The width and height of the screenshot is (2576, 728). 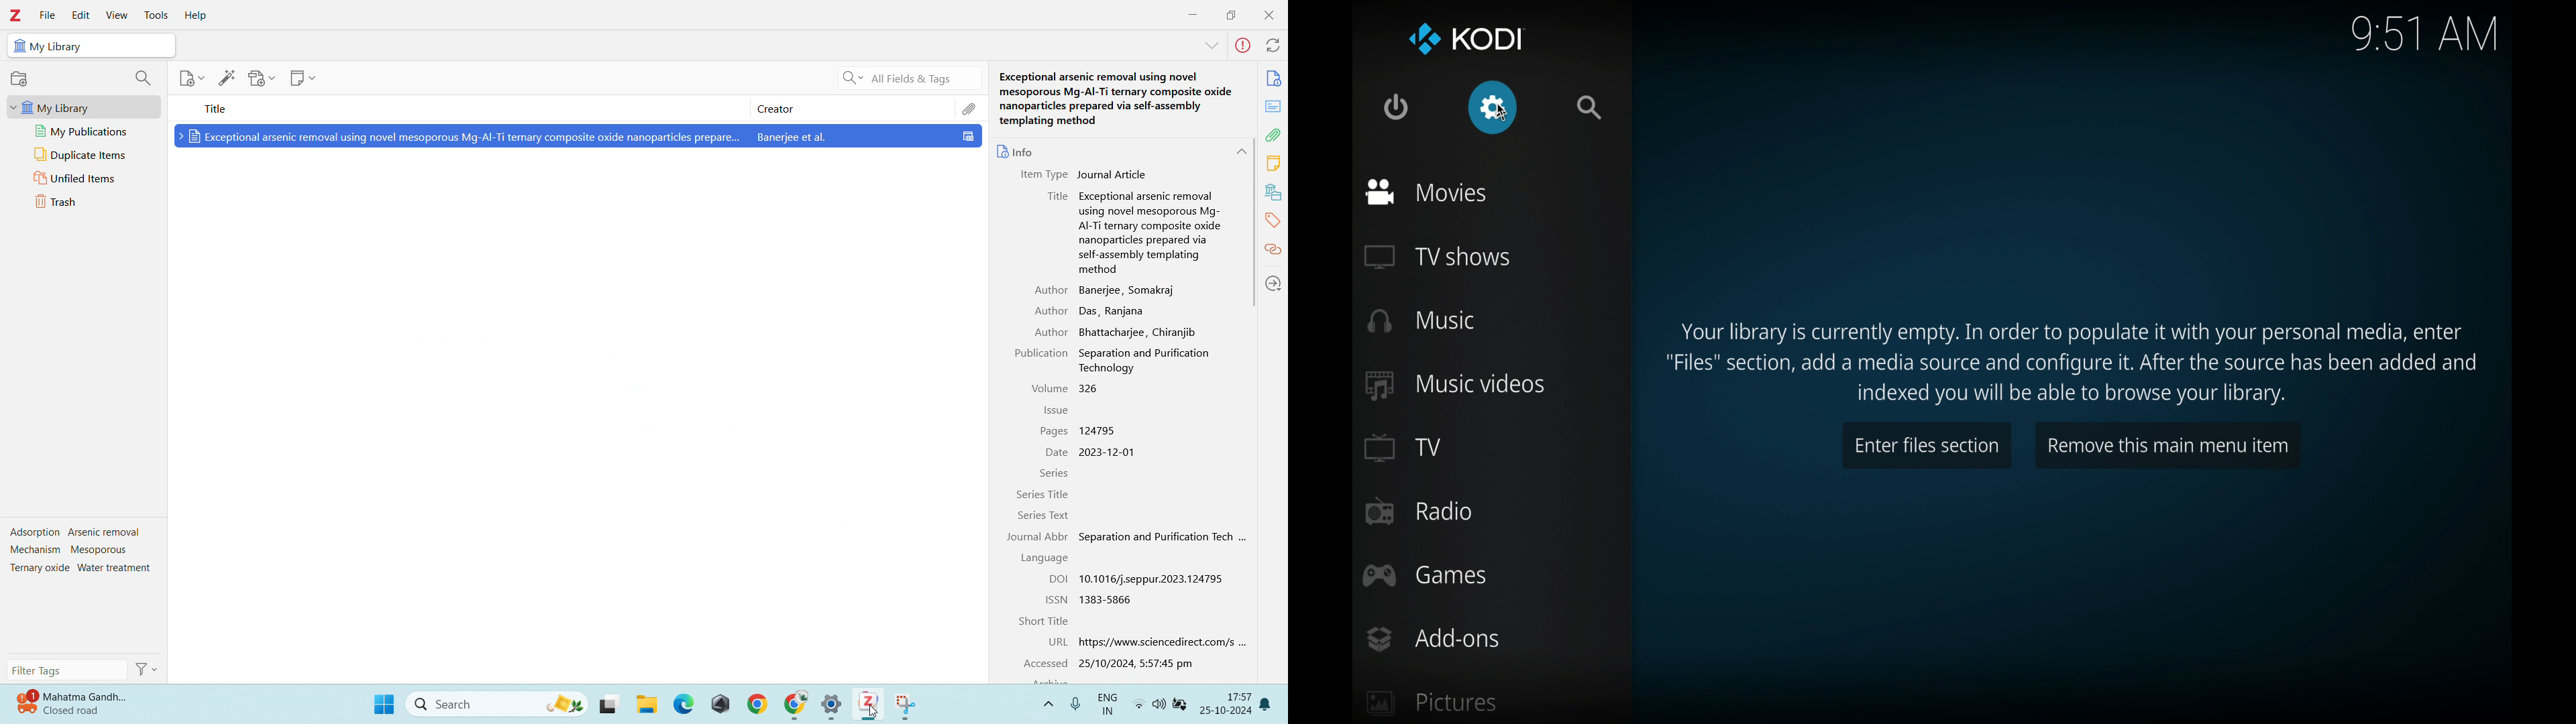 I want to click on Title Exceptional arsenic removal using novel mesoporous Mg-Al-Ti ternary composite oxidenano particles prepared via self-assembly templating method, so click(x=1128, y=232).